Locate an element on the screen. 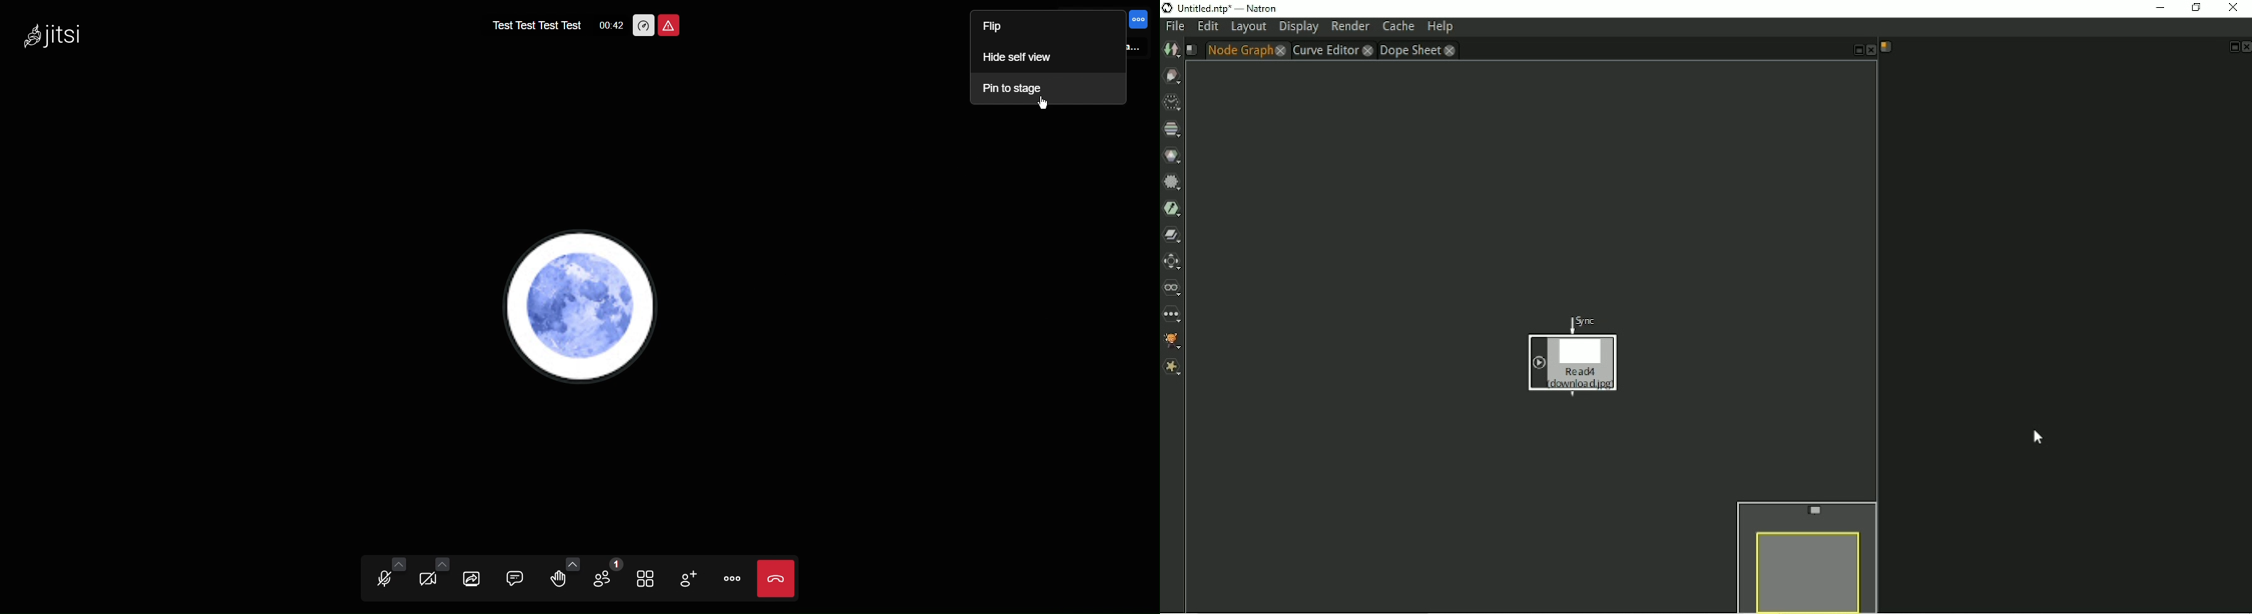 Image resolution: width=2268 pixels, height=616 pixels. More is located at coordinates (731, 579).